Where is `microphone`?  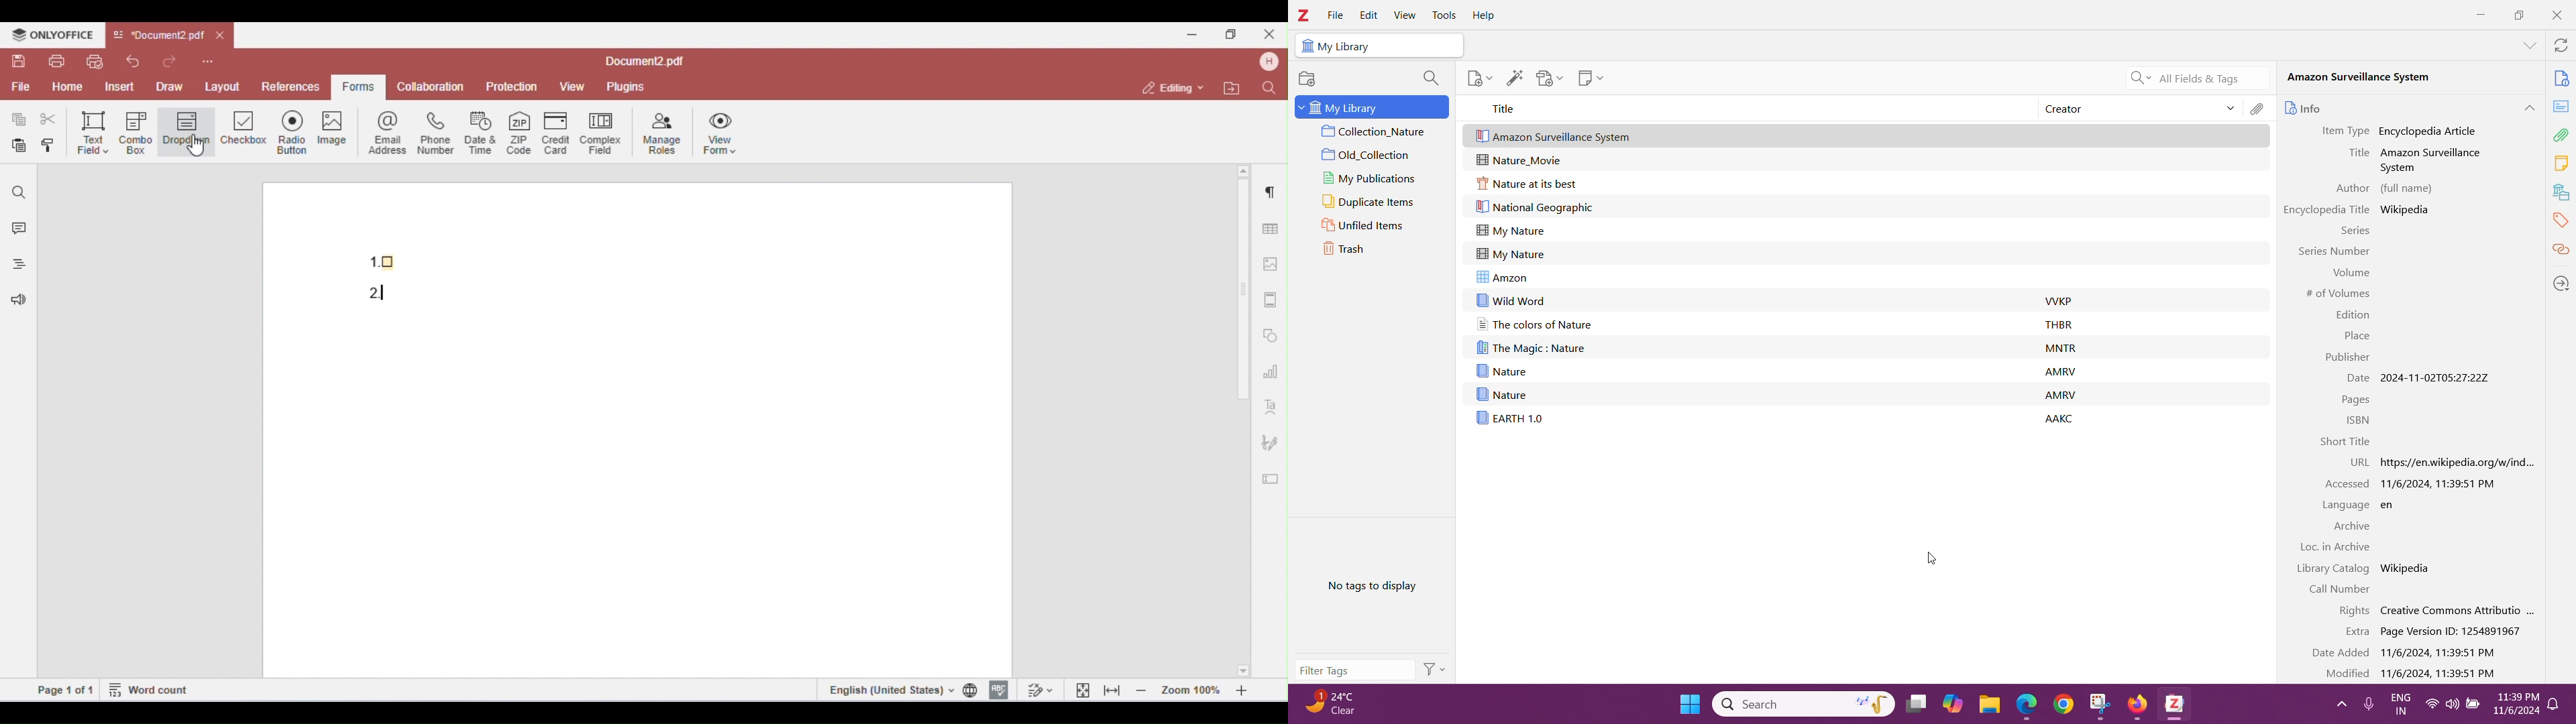 microphone is located at coordinates (2367, 705).